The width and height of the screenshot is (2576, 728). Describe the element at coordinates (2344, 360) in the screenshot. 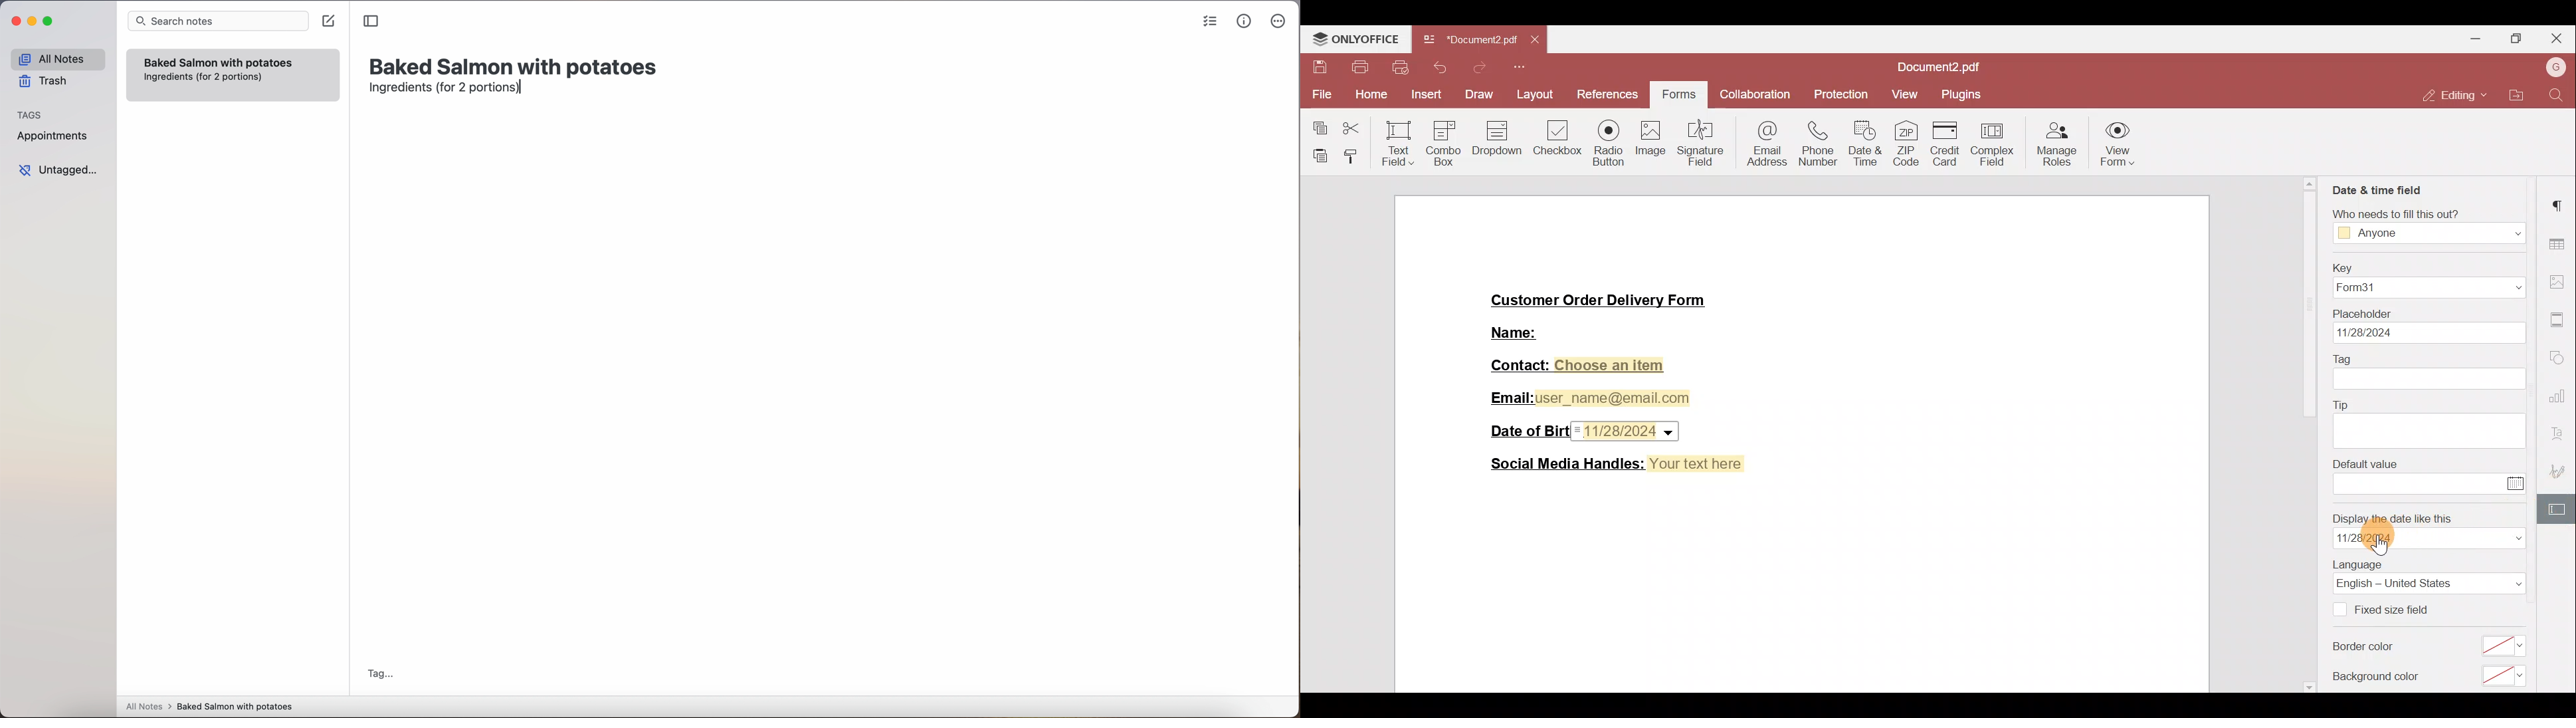

I see `Tag` at that location.